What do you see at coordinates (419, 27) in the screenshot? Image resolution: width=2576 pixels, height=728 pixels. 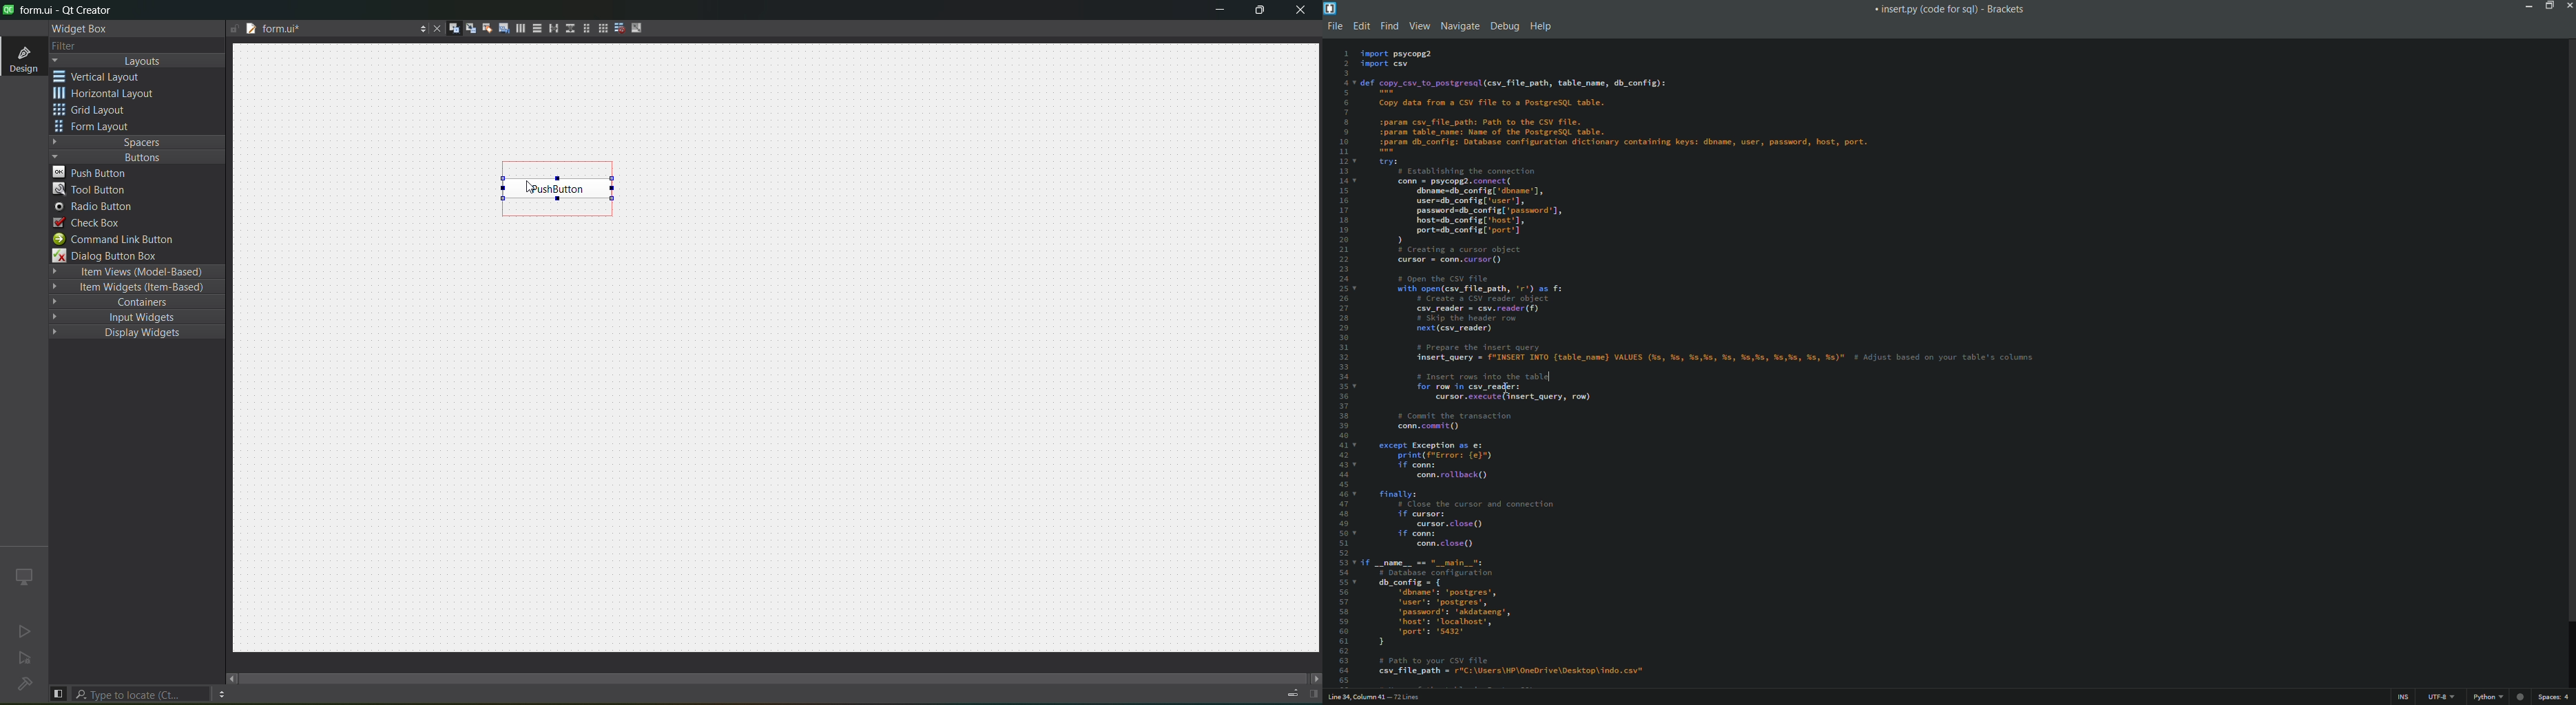 I see `options` at bounding box center [419, 27].